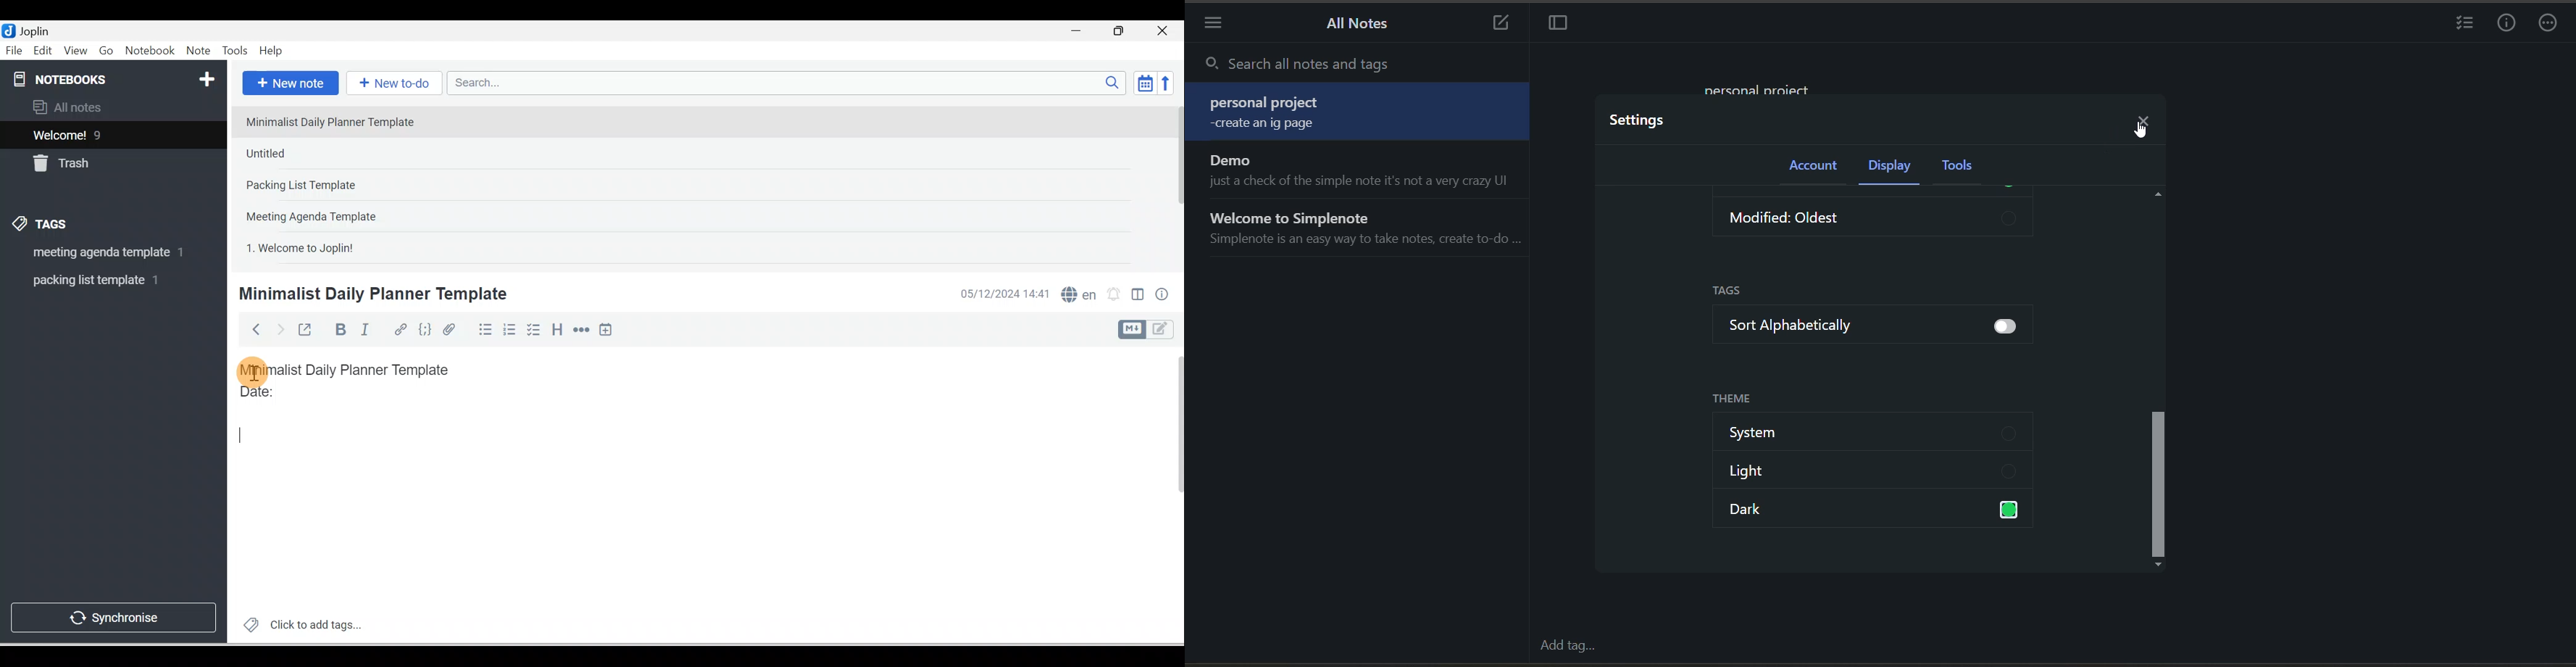 This screenshot has width=2576, height=672. I want to click on Tags, so click(44, 226).